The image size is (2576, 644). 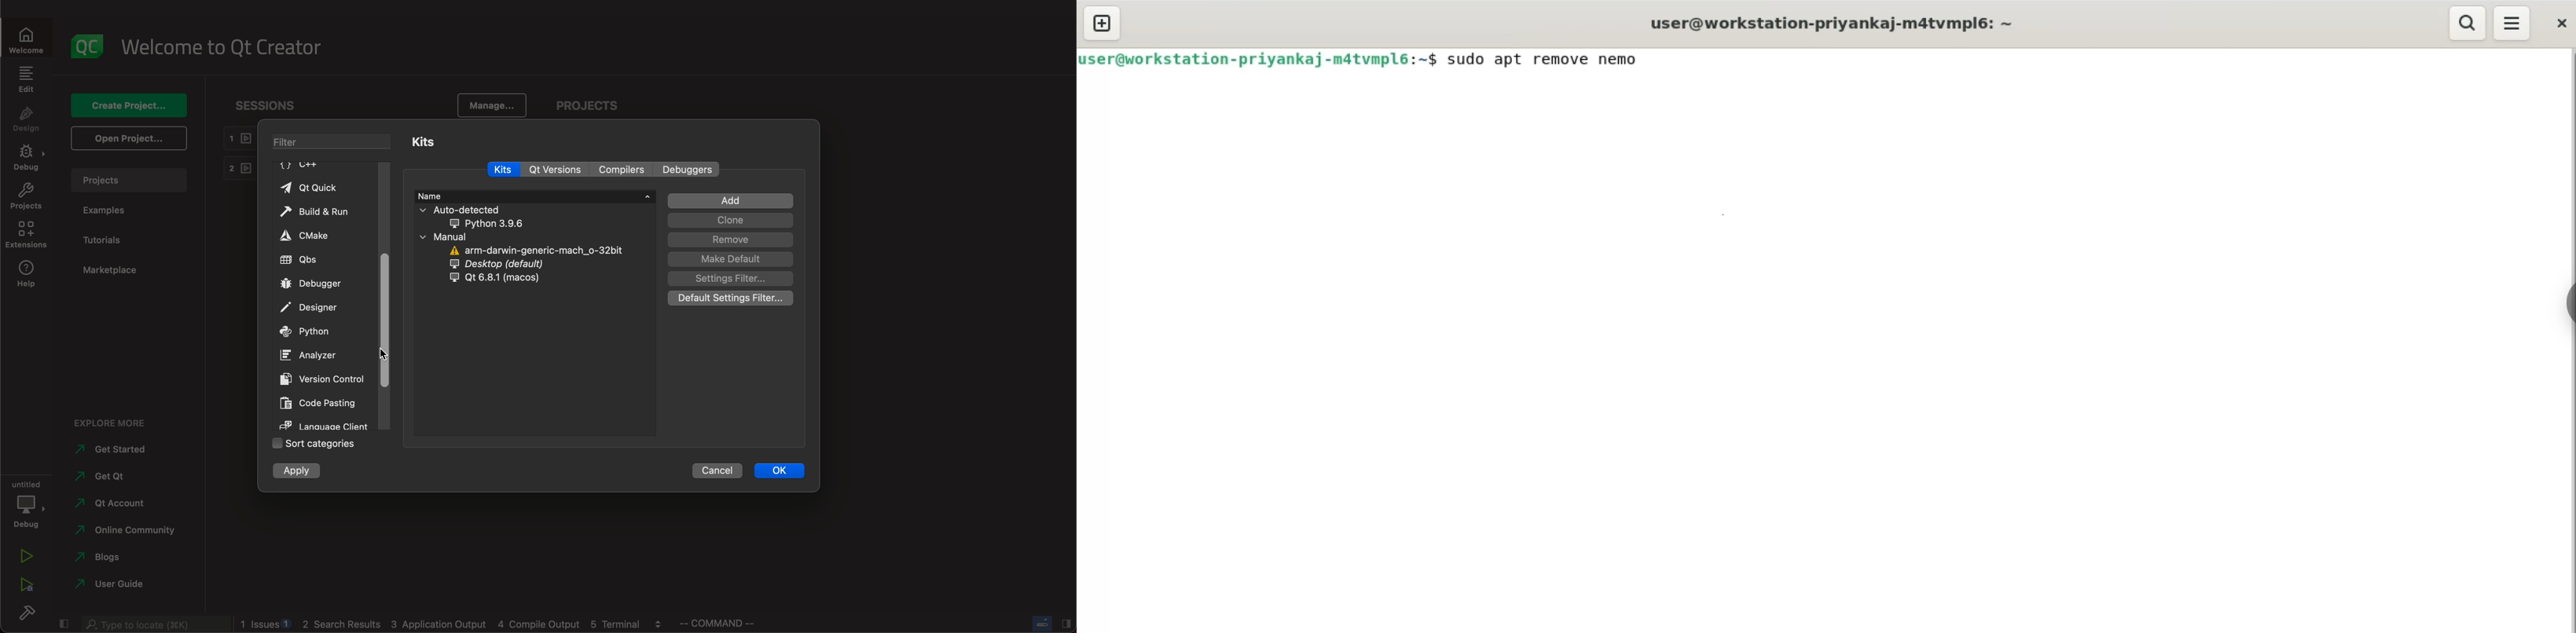 What do you see at coordinates (1050, 623) in the screenshot?
I see `close slide bar` at bounding box center [1050, 623].